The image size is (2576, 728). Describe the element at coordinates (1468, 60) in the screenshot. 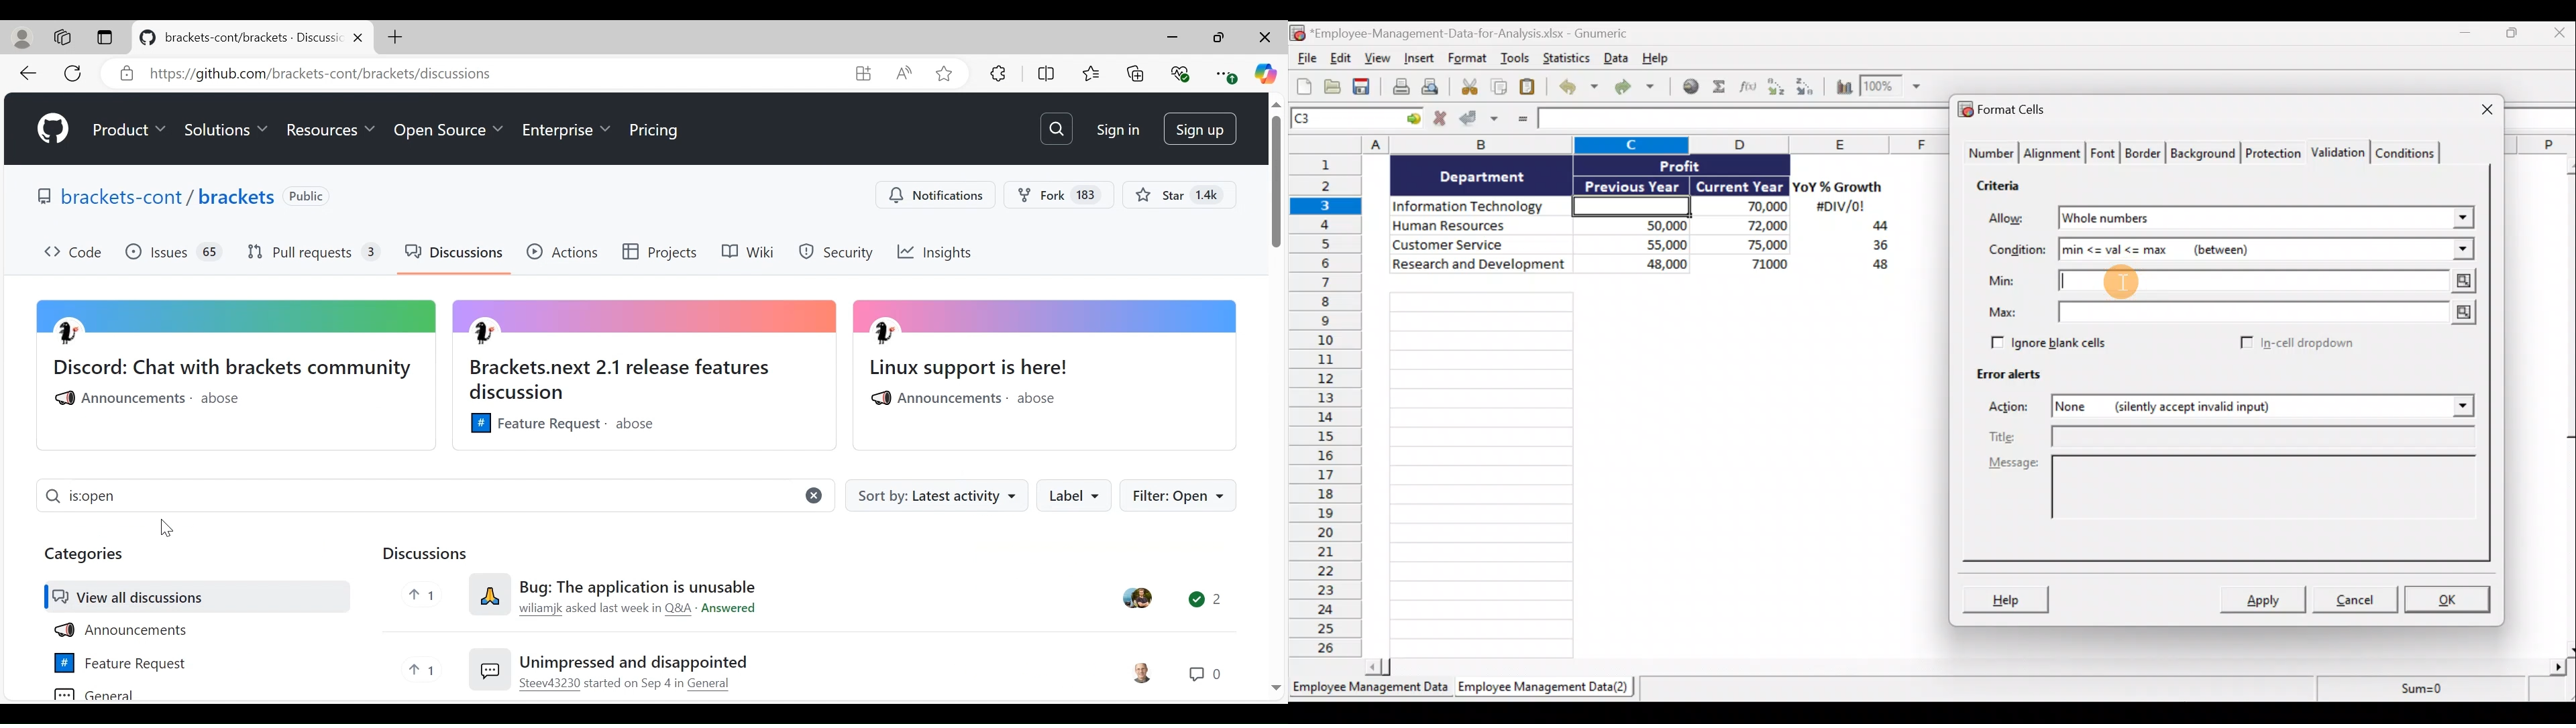

I see `Format` at that location.